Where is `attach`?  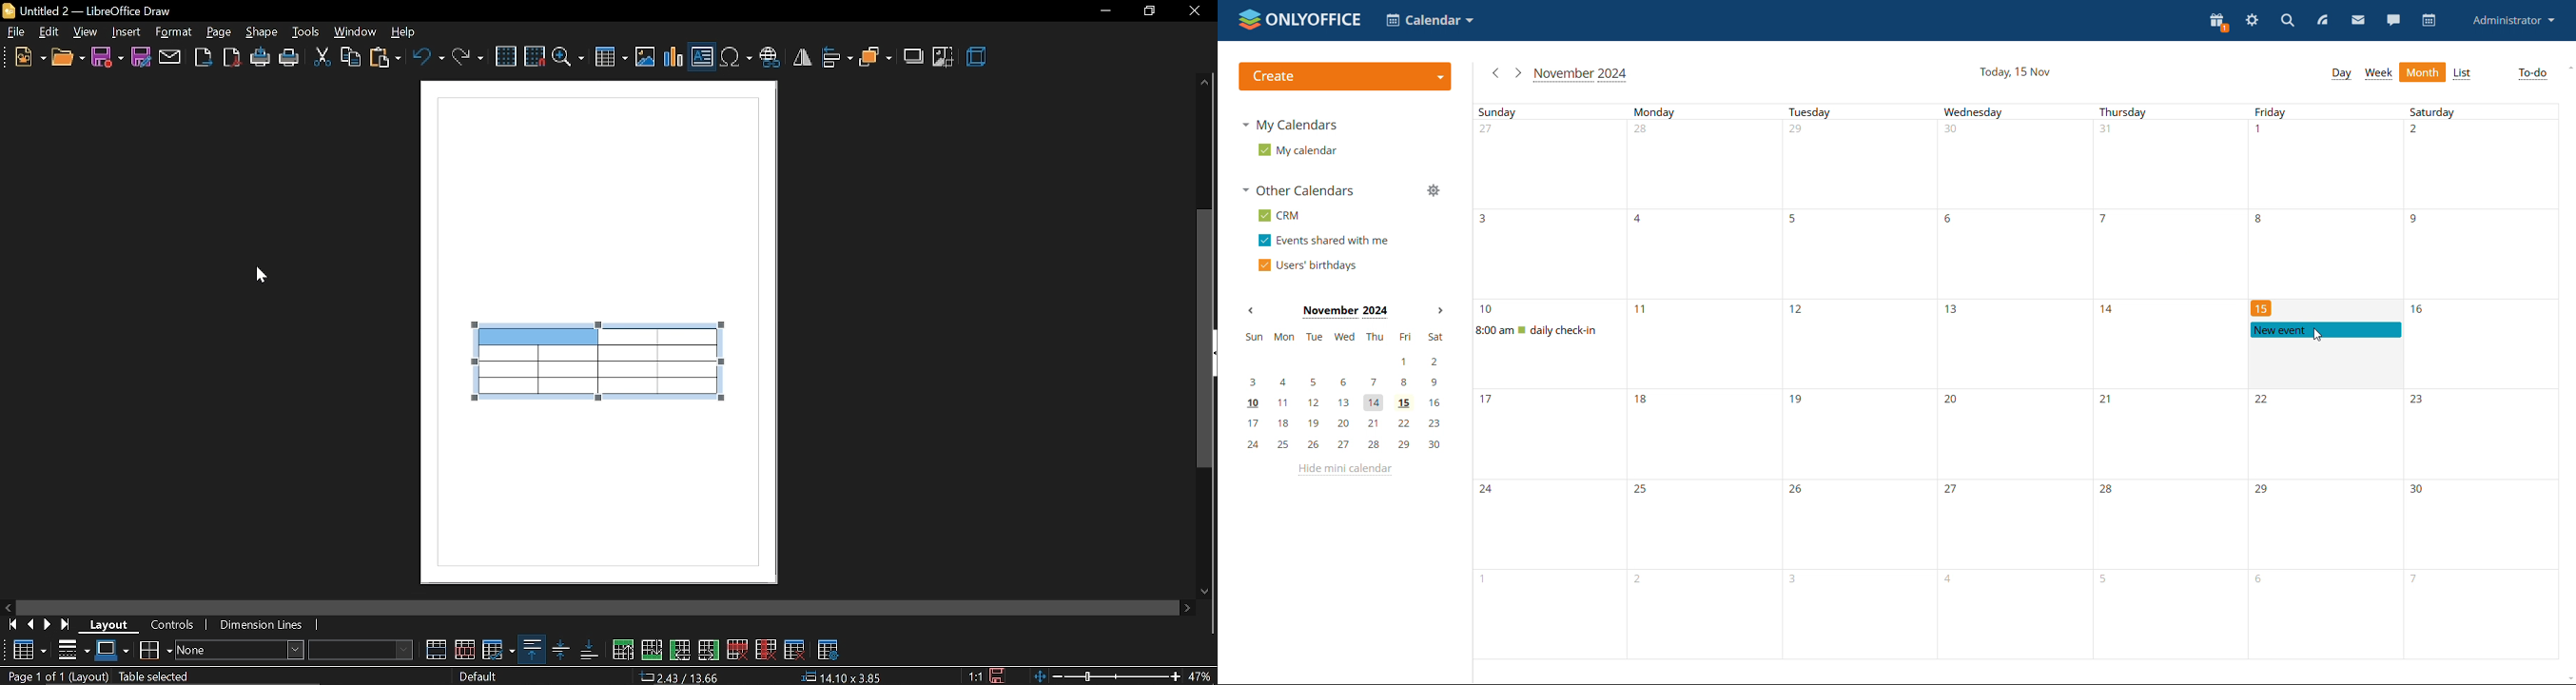 attach is located at coordinates (170, 57).